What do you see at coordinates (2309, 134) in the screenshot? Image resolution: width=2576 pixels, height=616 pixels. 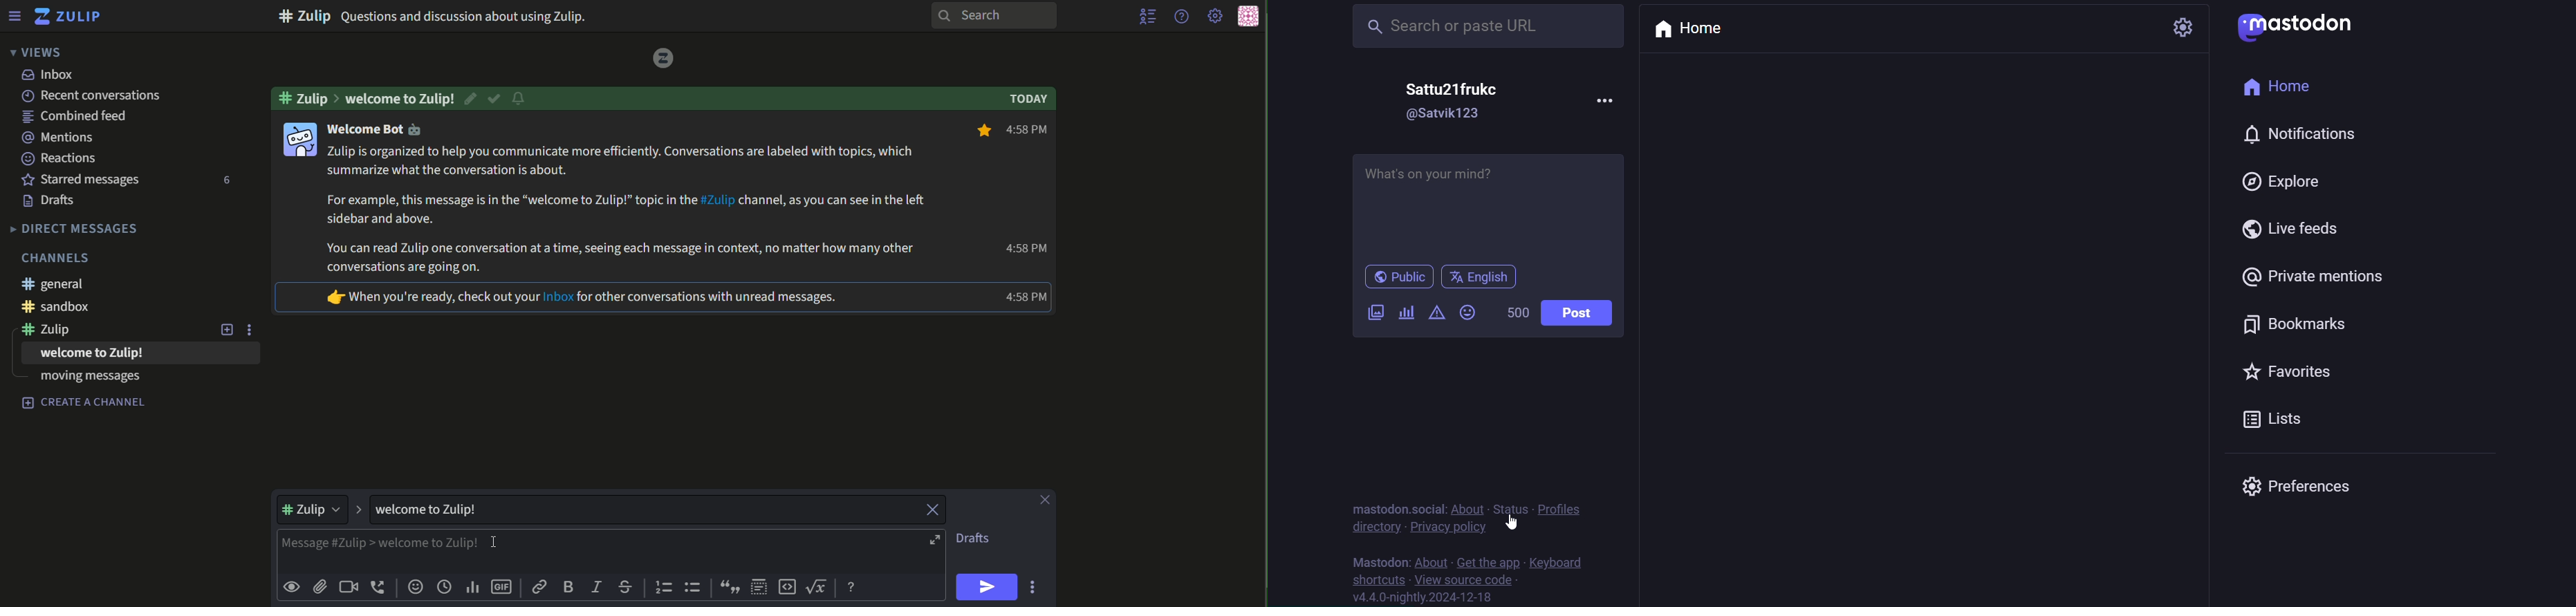 I see `notification` at bounding box center [2309, 134].